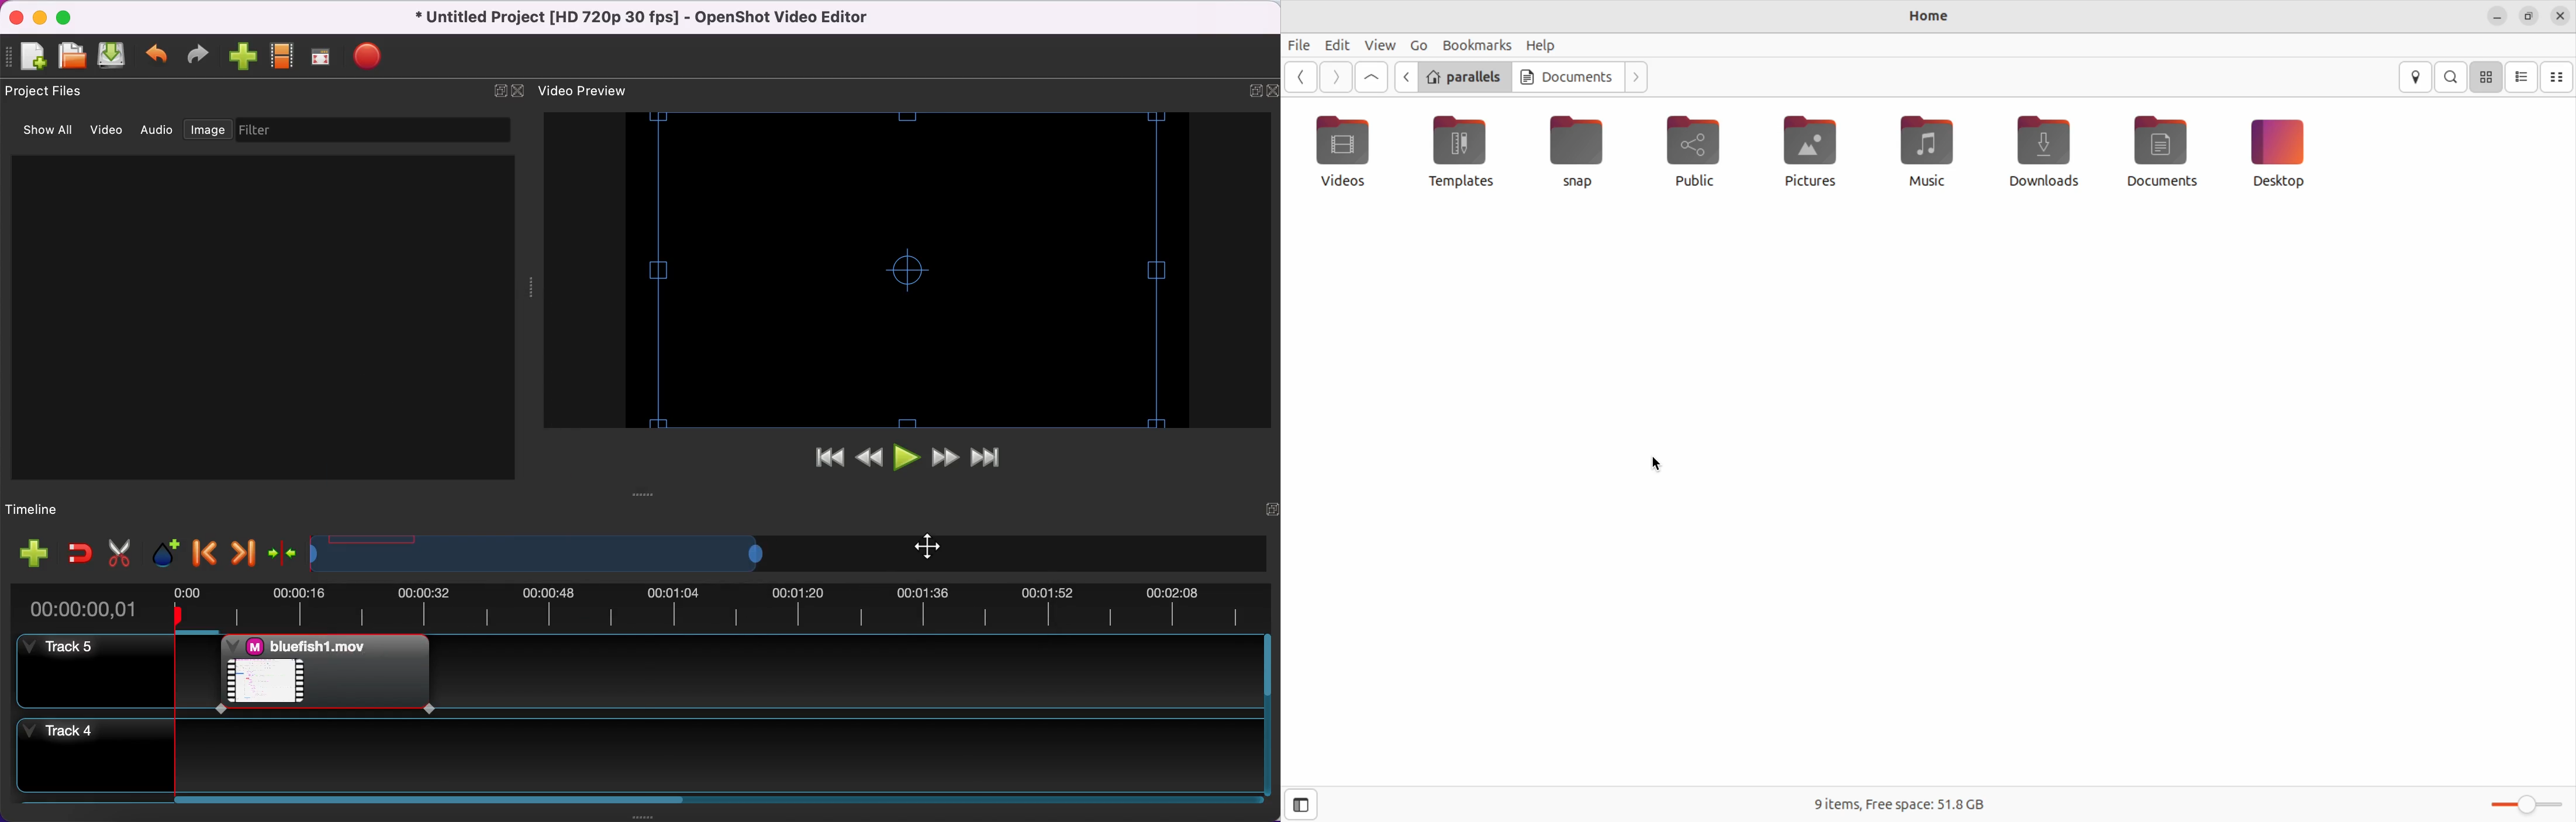 The height and width of the screenshot is (840, 2576). Describe the element at coordinates (875, 271) in the screenshot. I see `video preview` at that location.